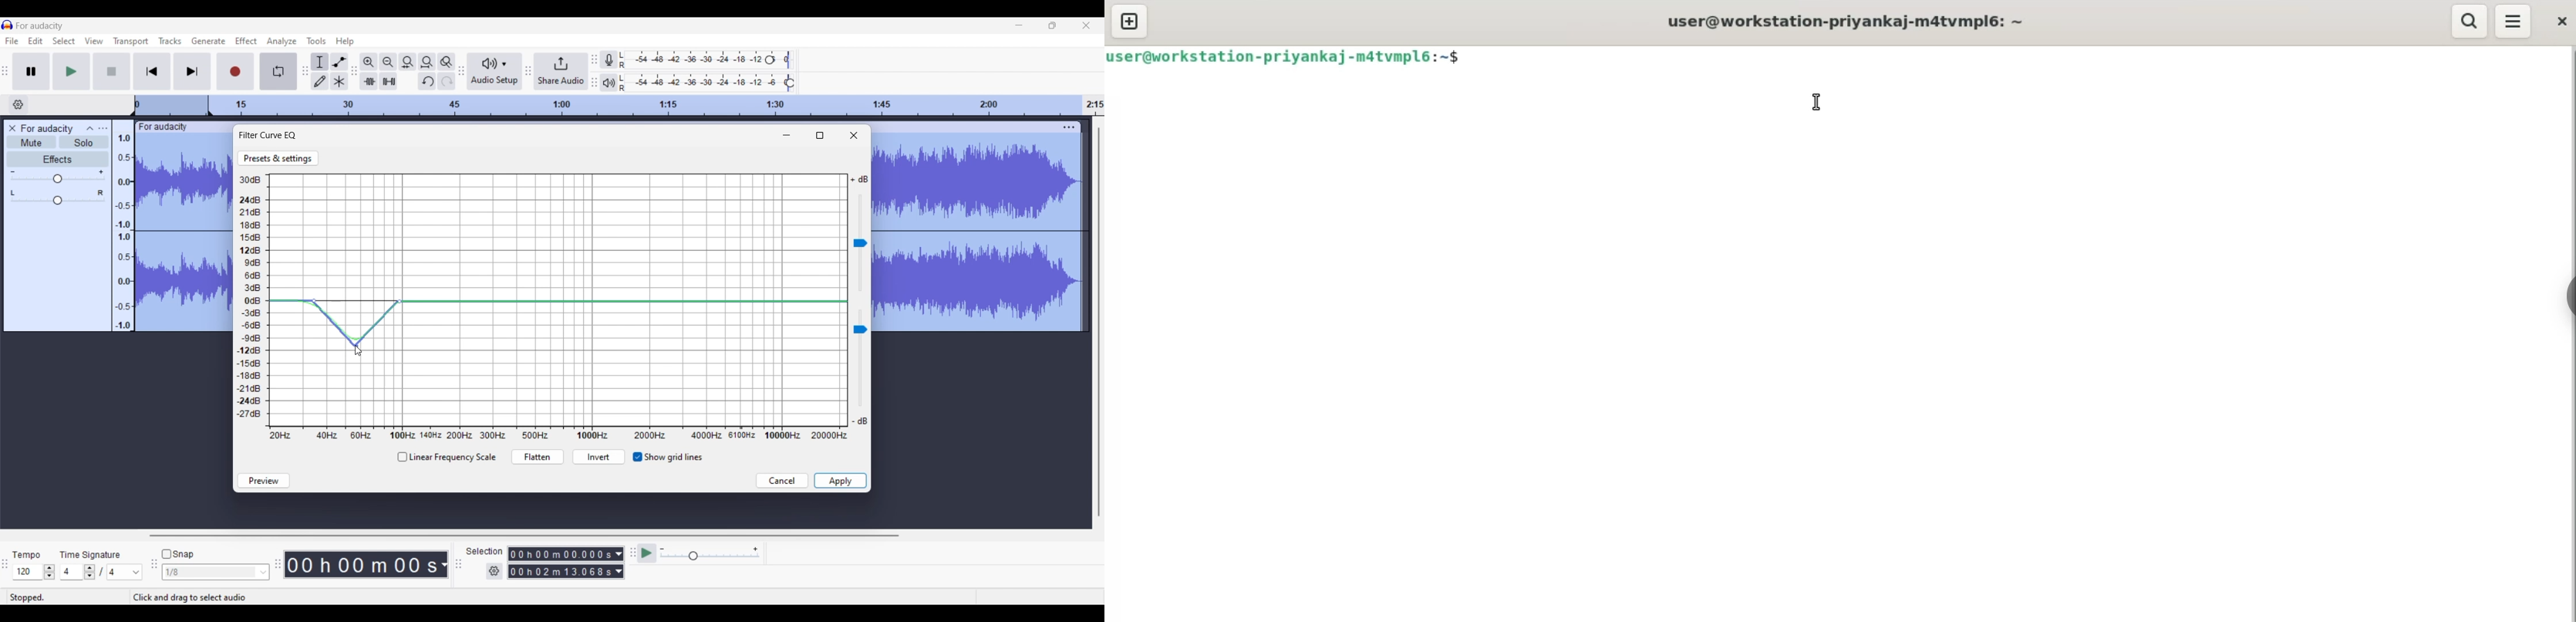 This screenshot has width=2576, height=644. Describe the element at coordinates (1087, 25) in the screenshot. I see `Close interface` at that location.